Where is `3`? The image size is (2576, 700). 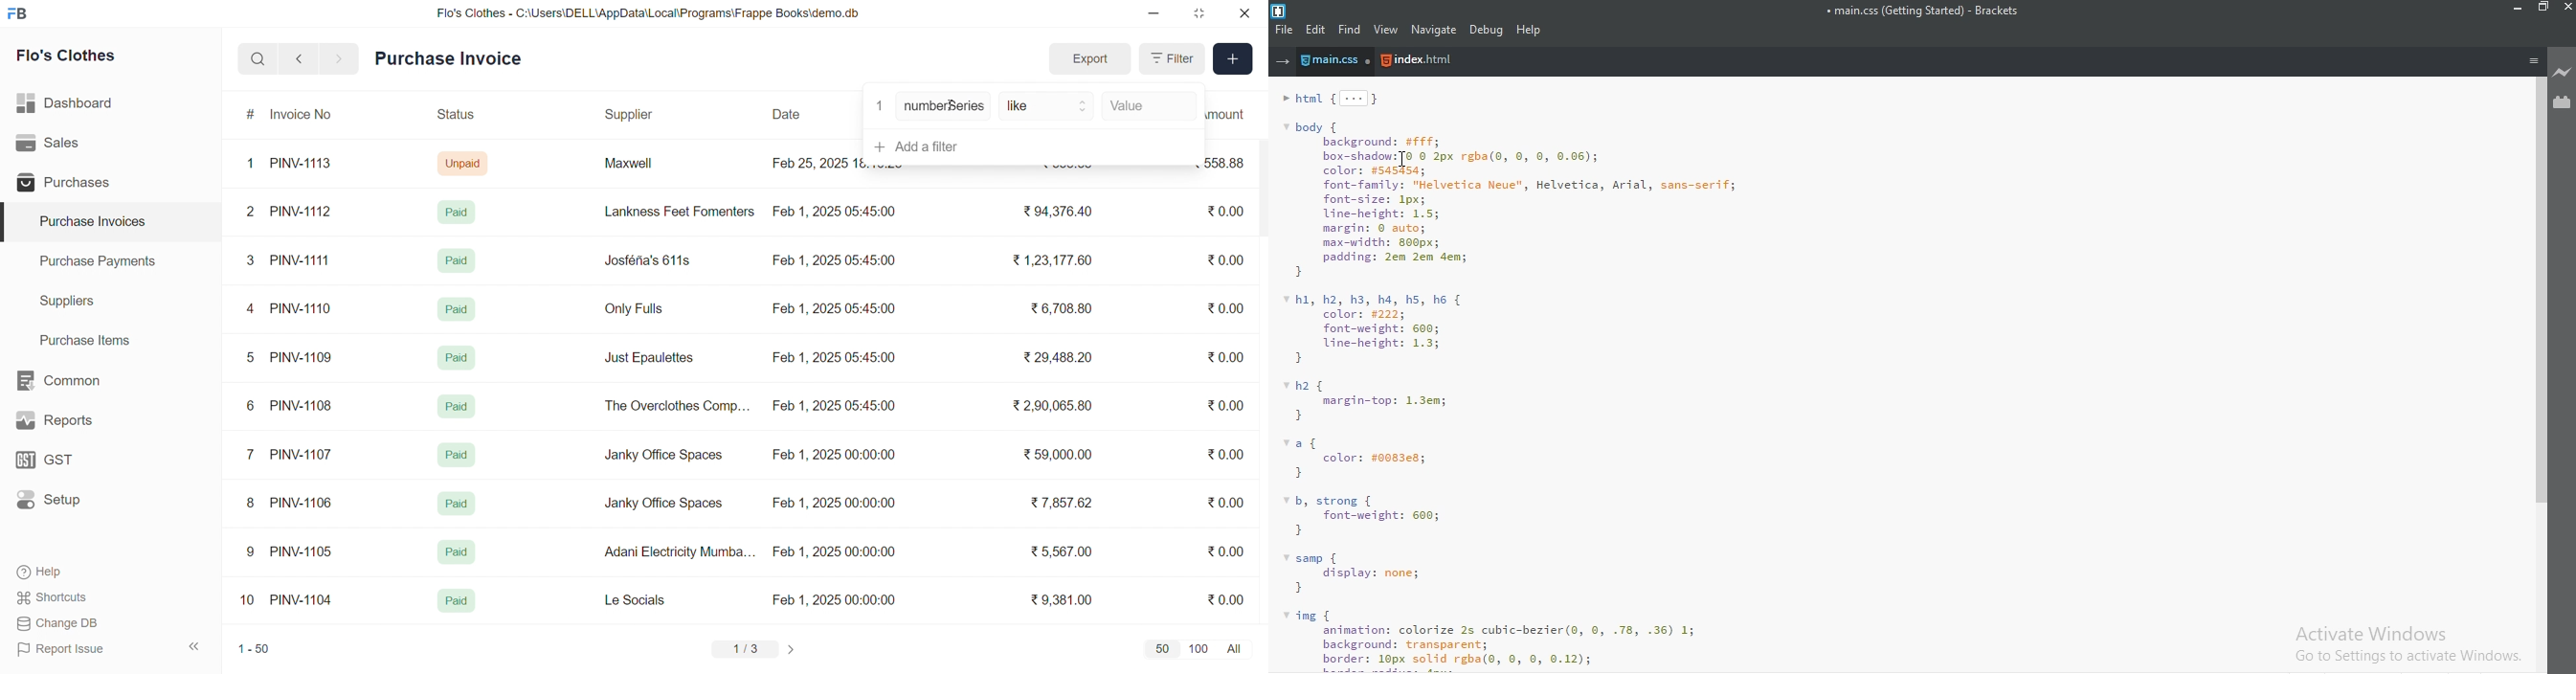 3 is located at coordinates (250, 260).